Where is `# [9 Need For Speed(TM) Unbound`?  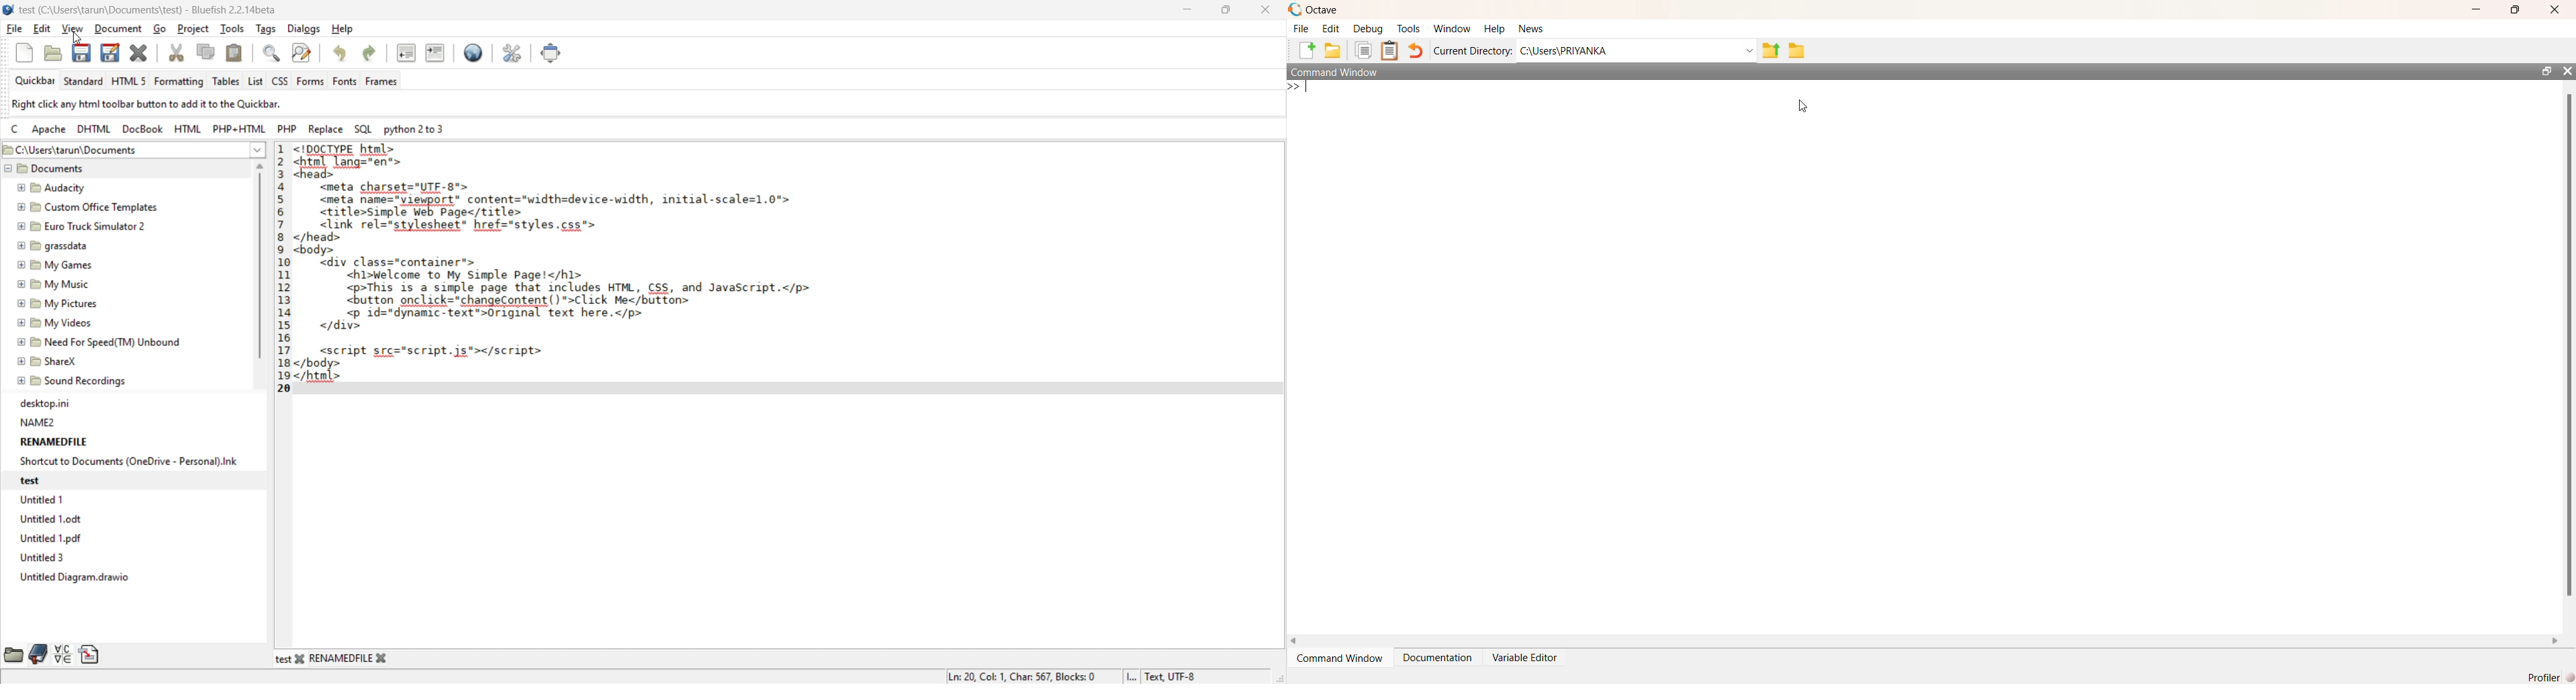 # [9 Need For Speed(TM) Unbound is located at coordinates (101, 344).